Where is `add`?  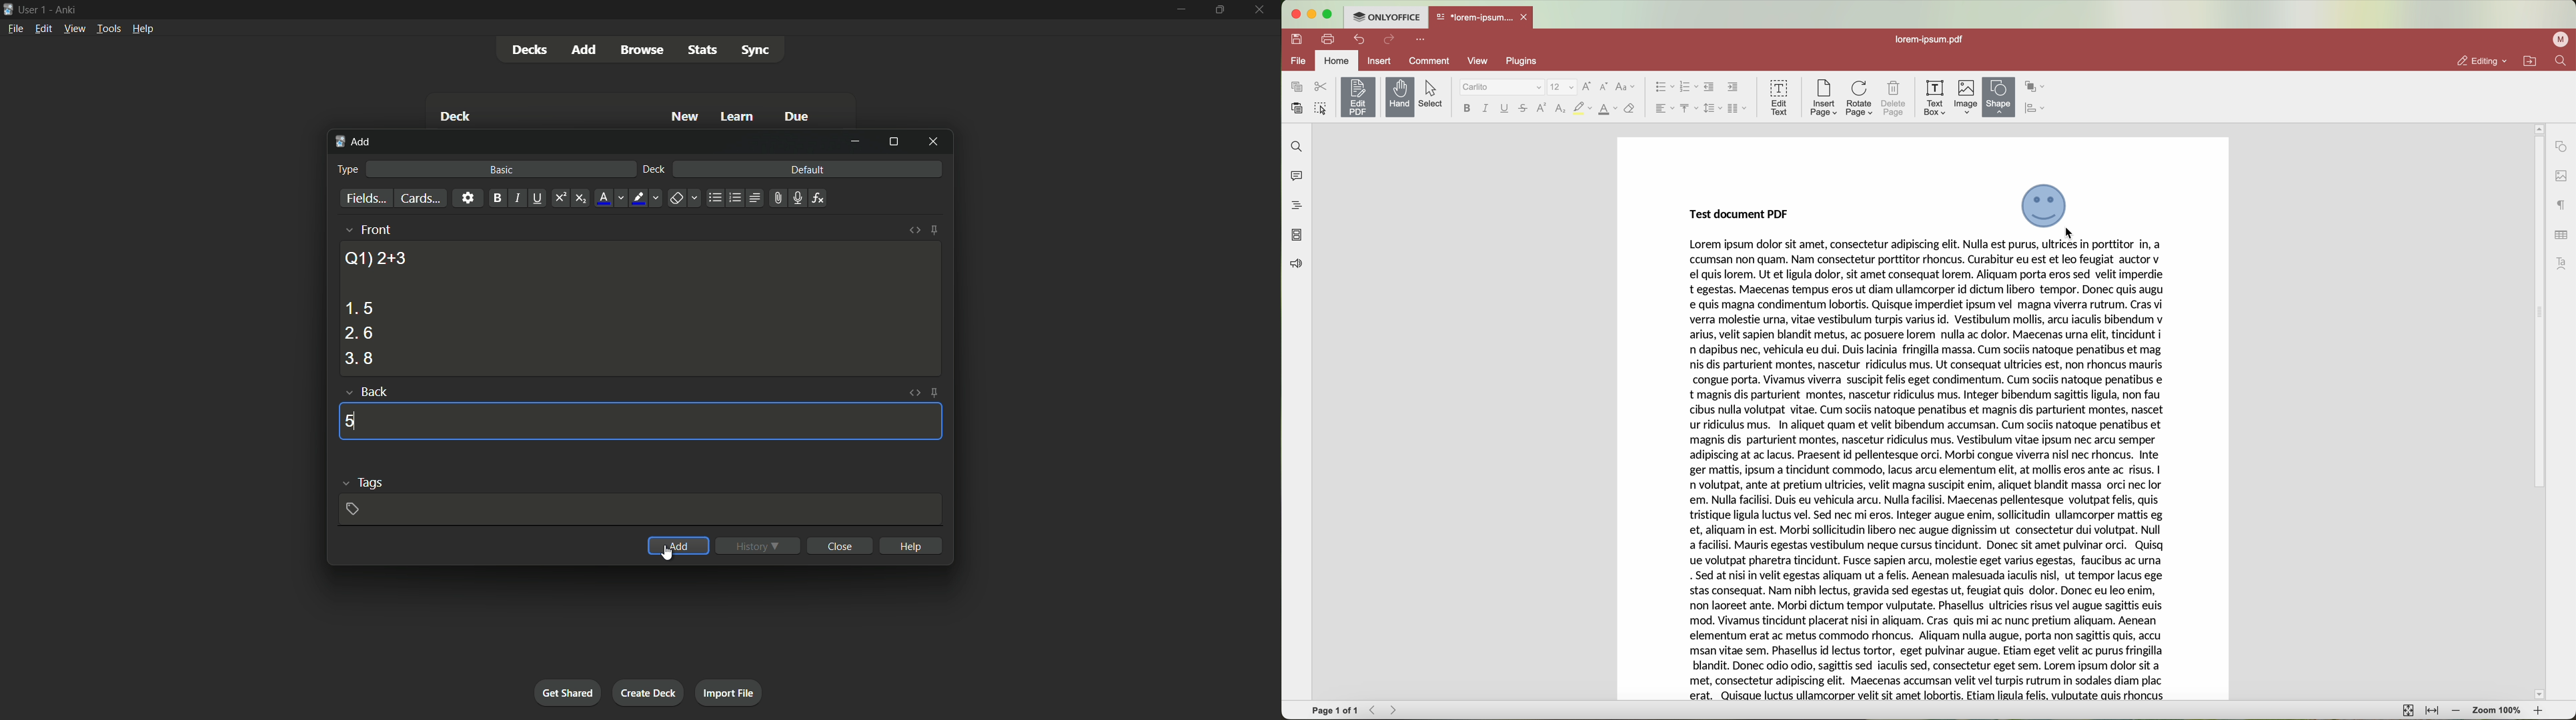 add is located at coordinates (586, 49).